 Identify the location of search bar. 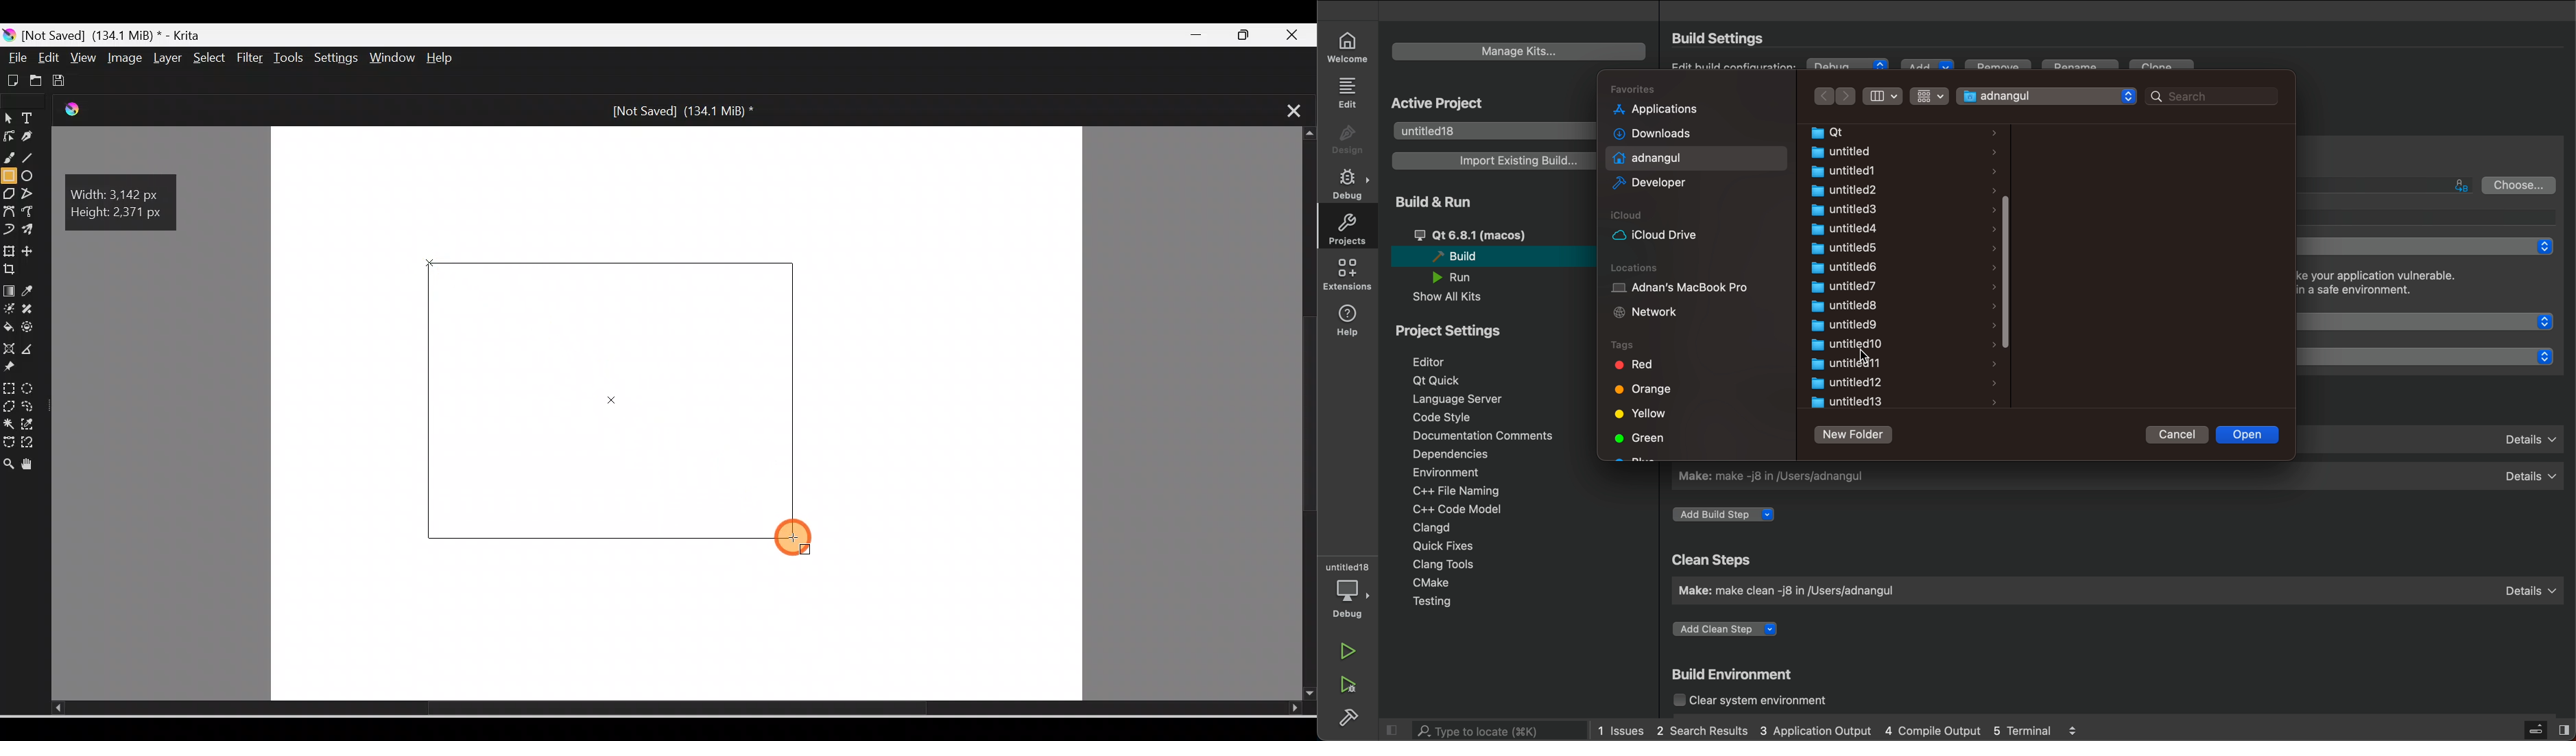
(1487, 731).